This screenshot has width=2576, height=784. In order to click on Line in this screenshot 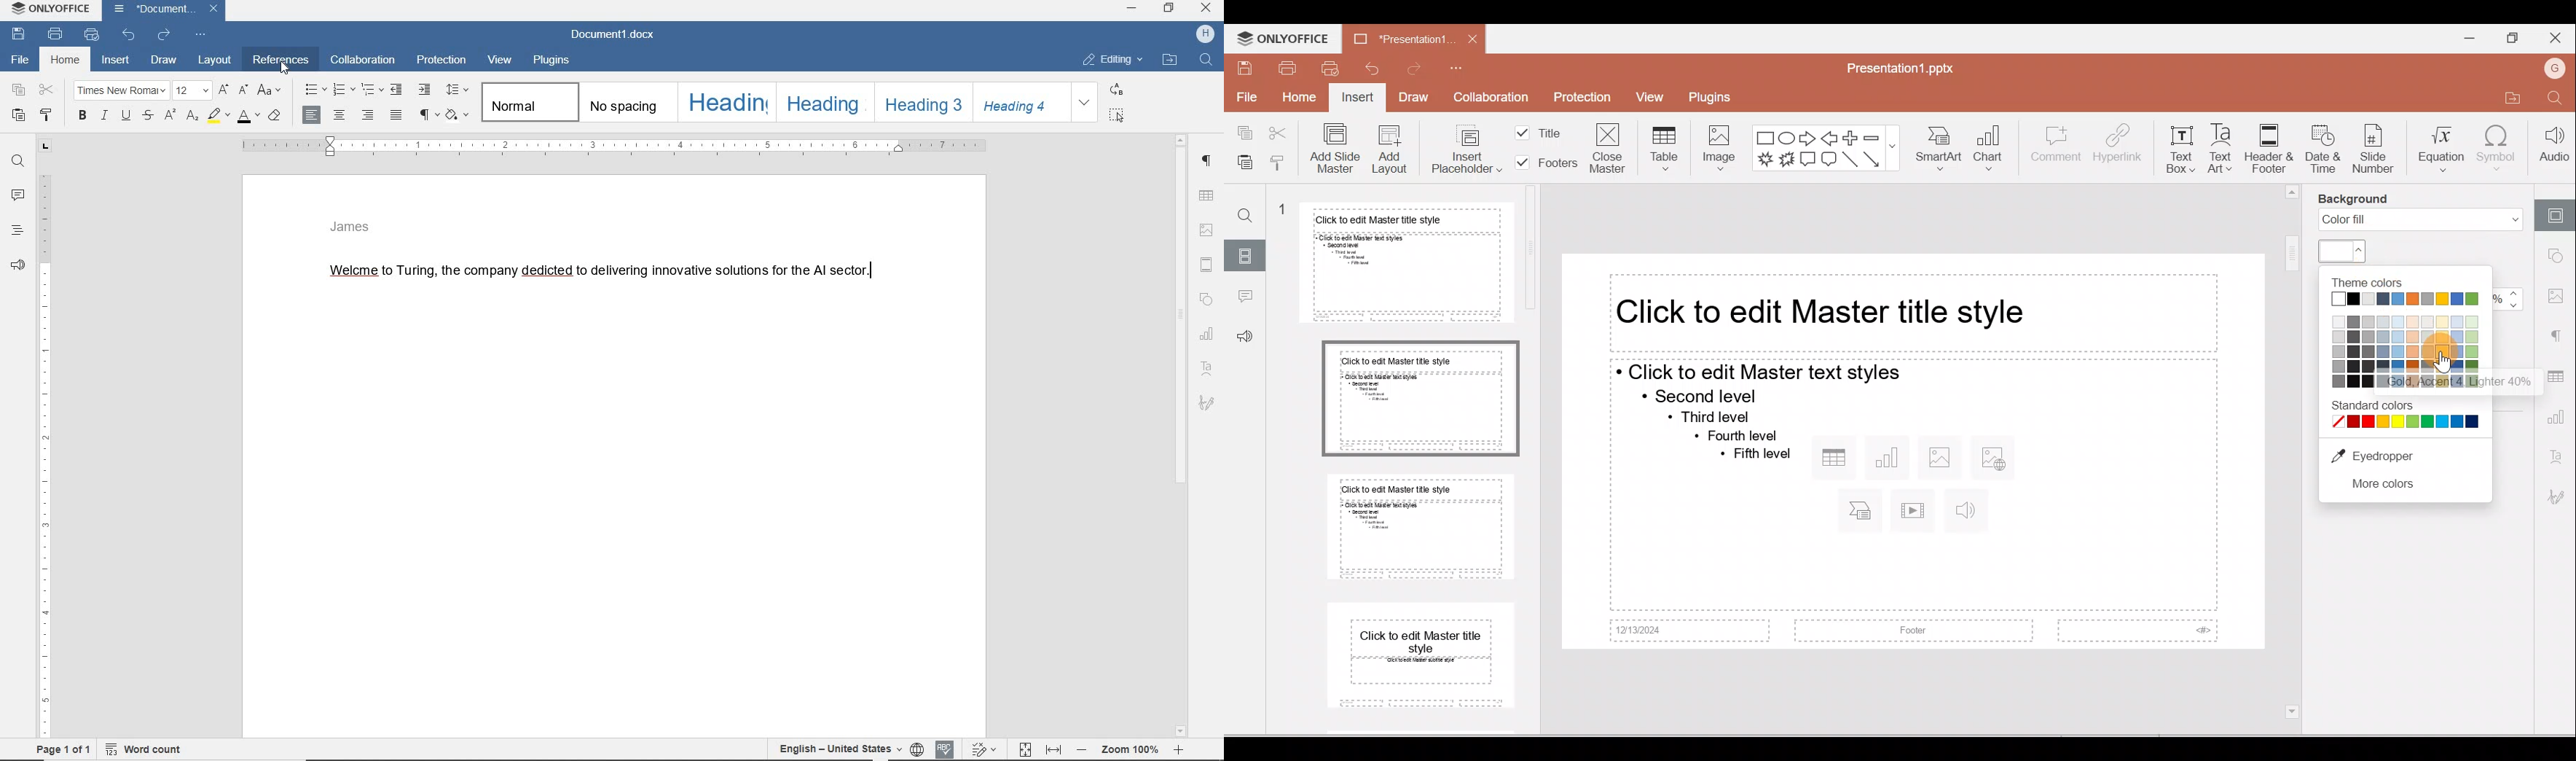, I will do `click(1849, 159)`.